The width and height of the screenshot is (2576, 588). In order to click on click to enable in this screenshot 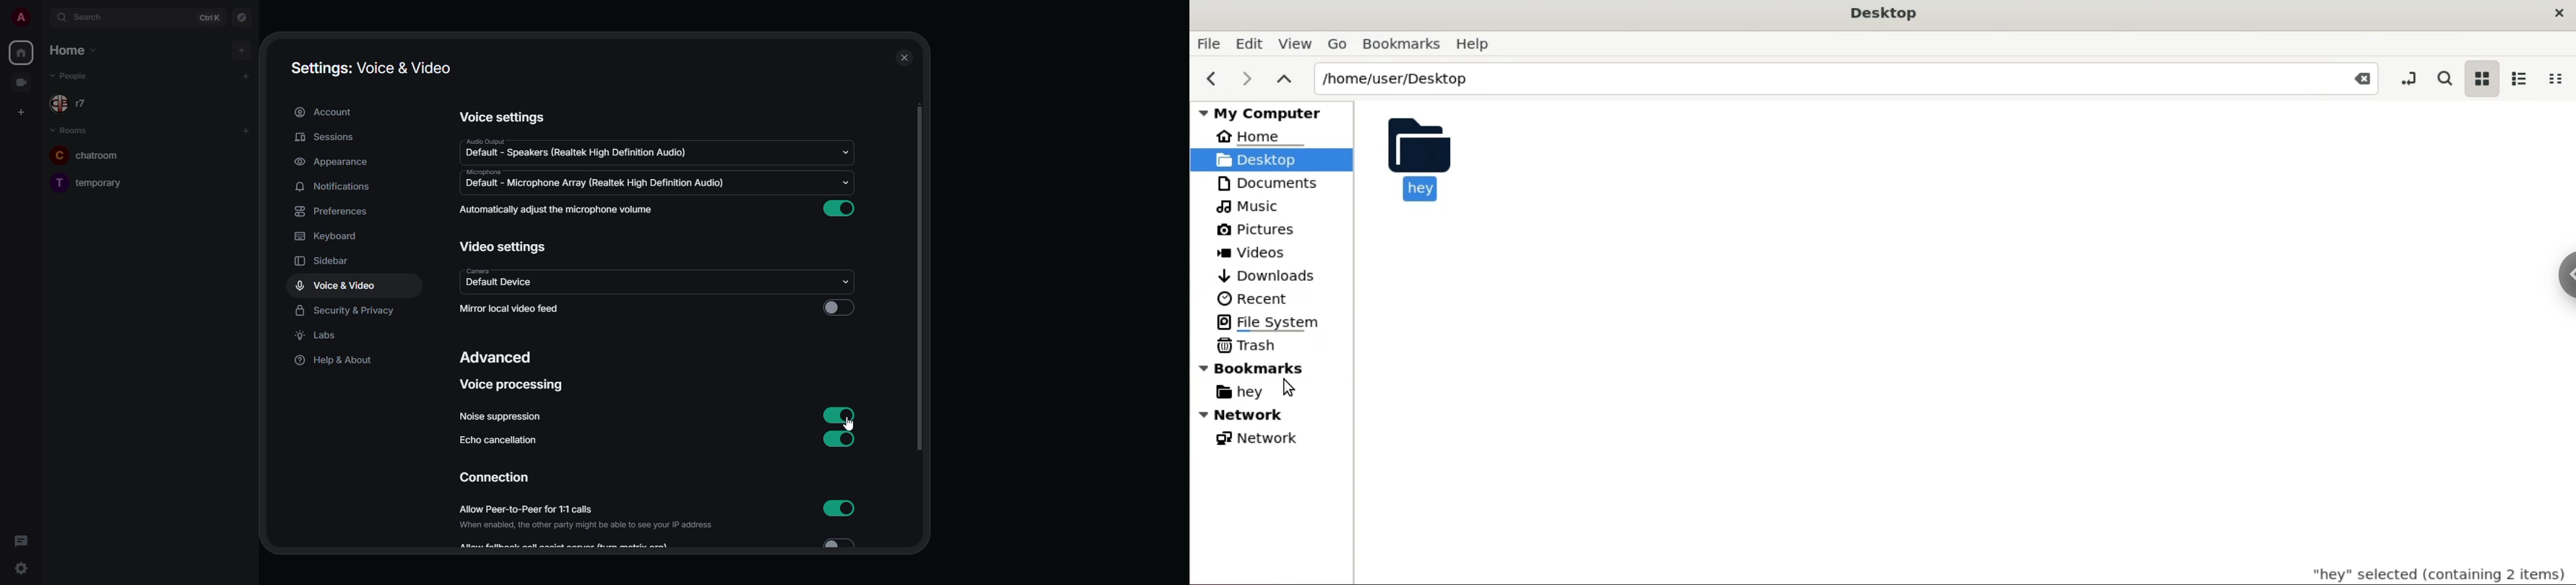, I will do `click(840, 309)`.